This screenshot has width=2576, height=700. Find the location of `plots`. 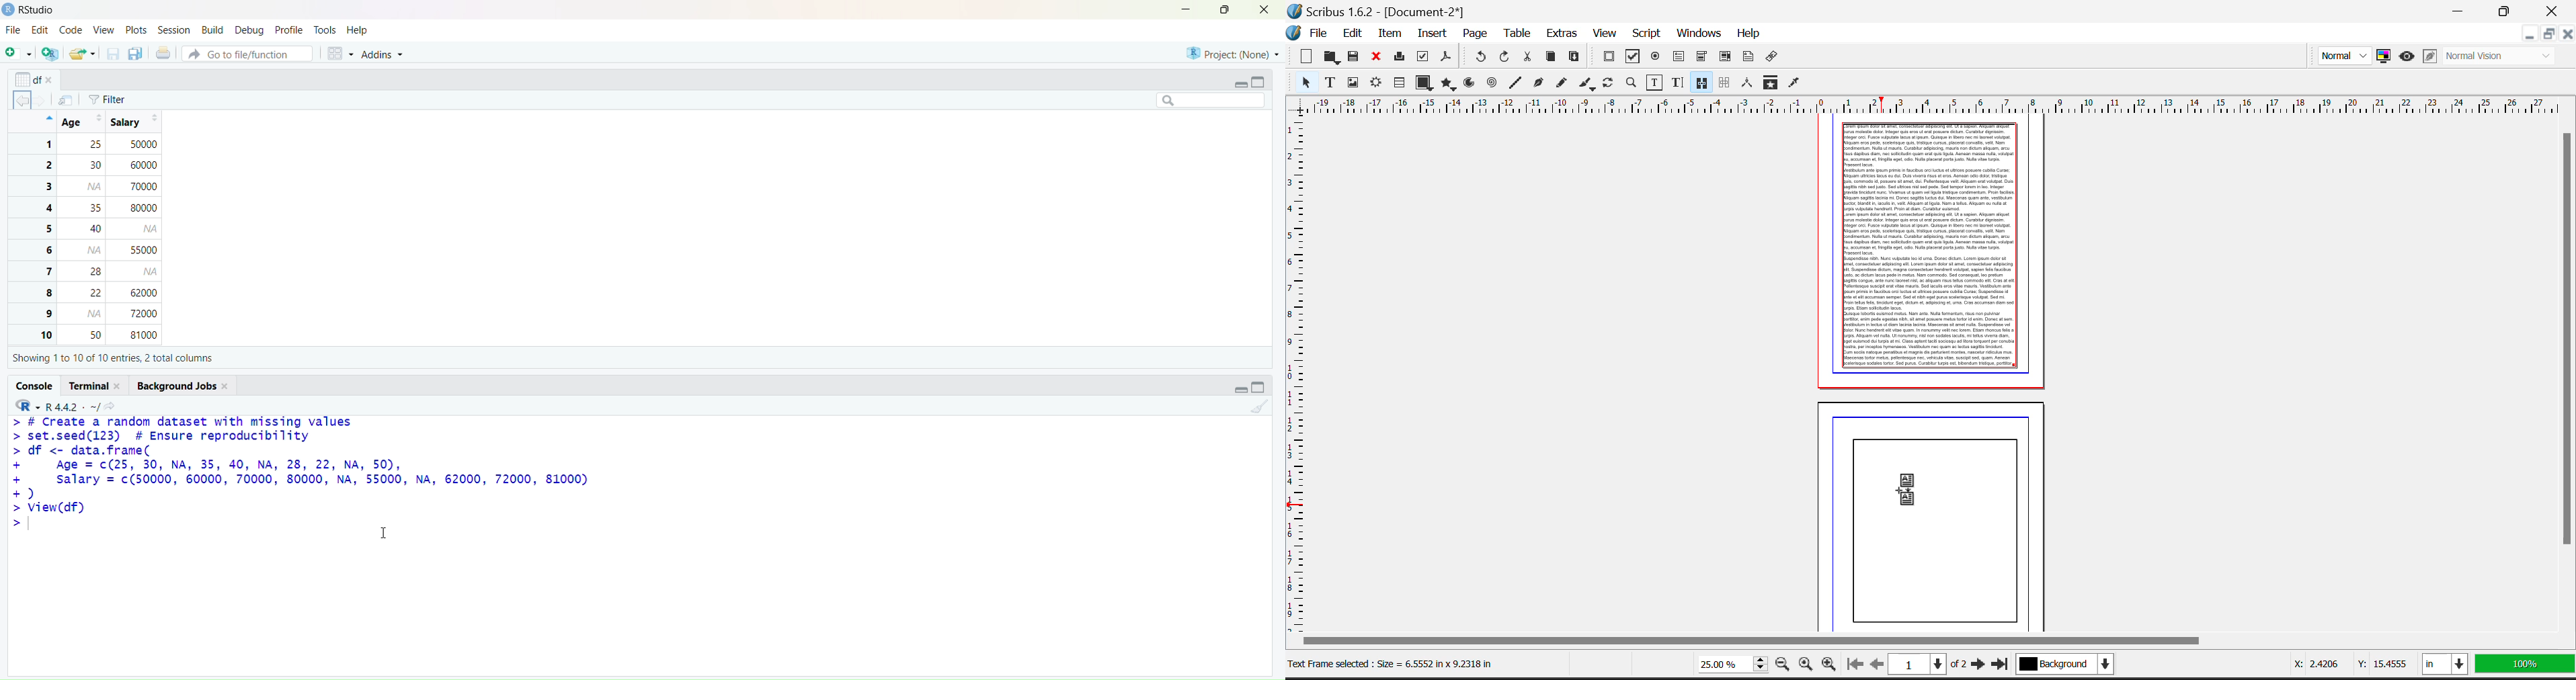

plots is located at coordinates (136, 29).